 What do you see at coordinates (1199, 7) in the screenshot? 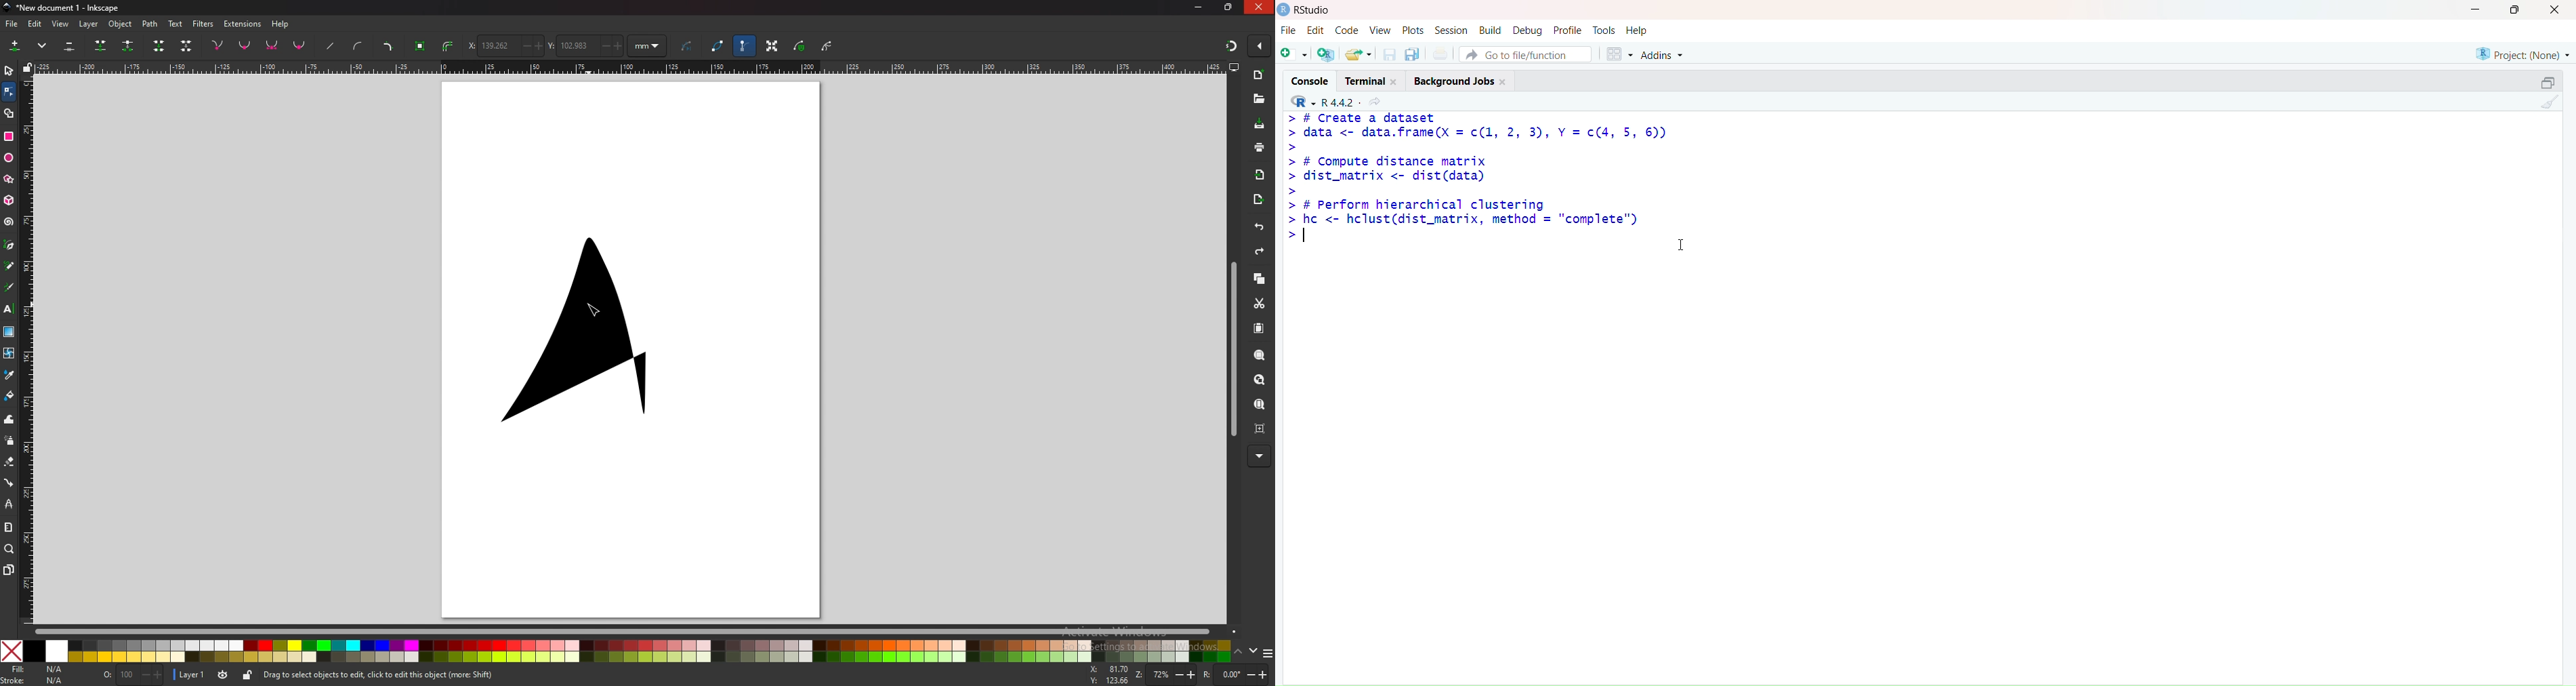
I see `minimize` at bounding box center [1199, 7].